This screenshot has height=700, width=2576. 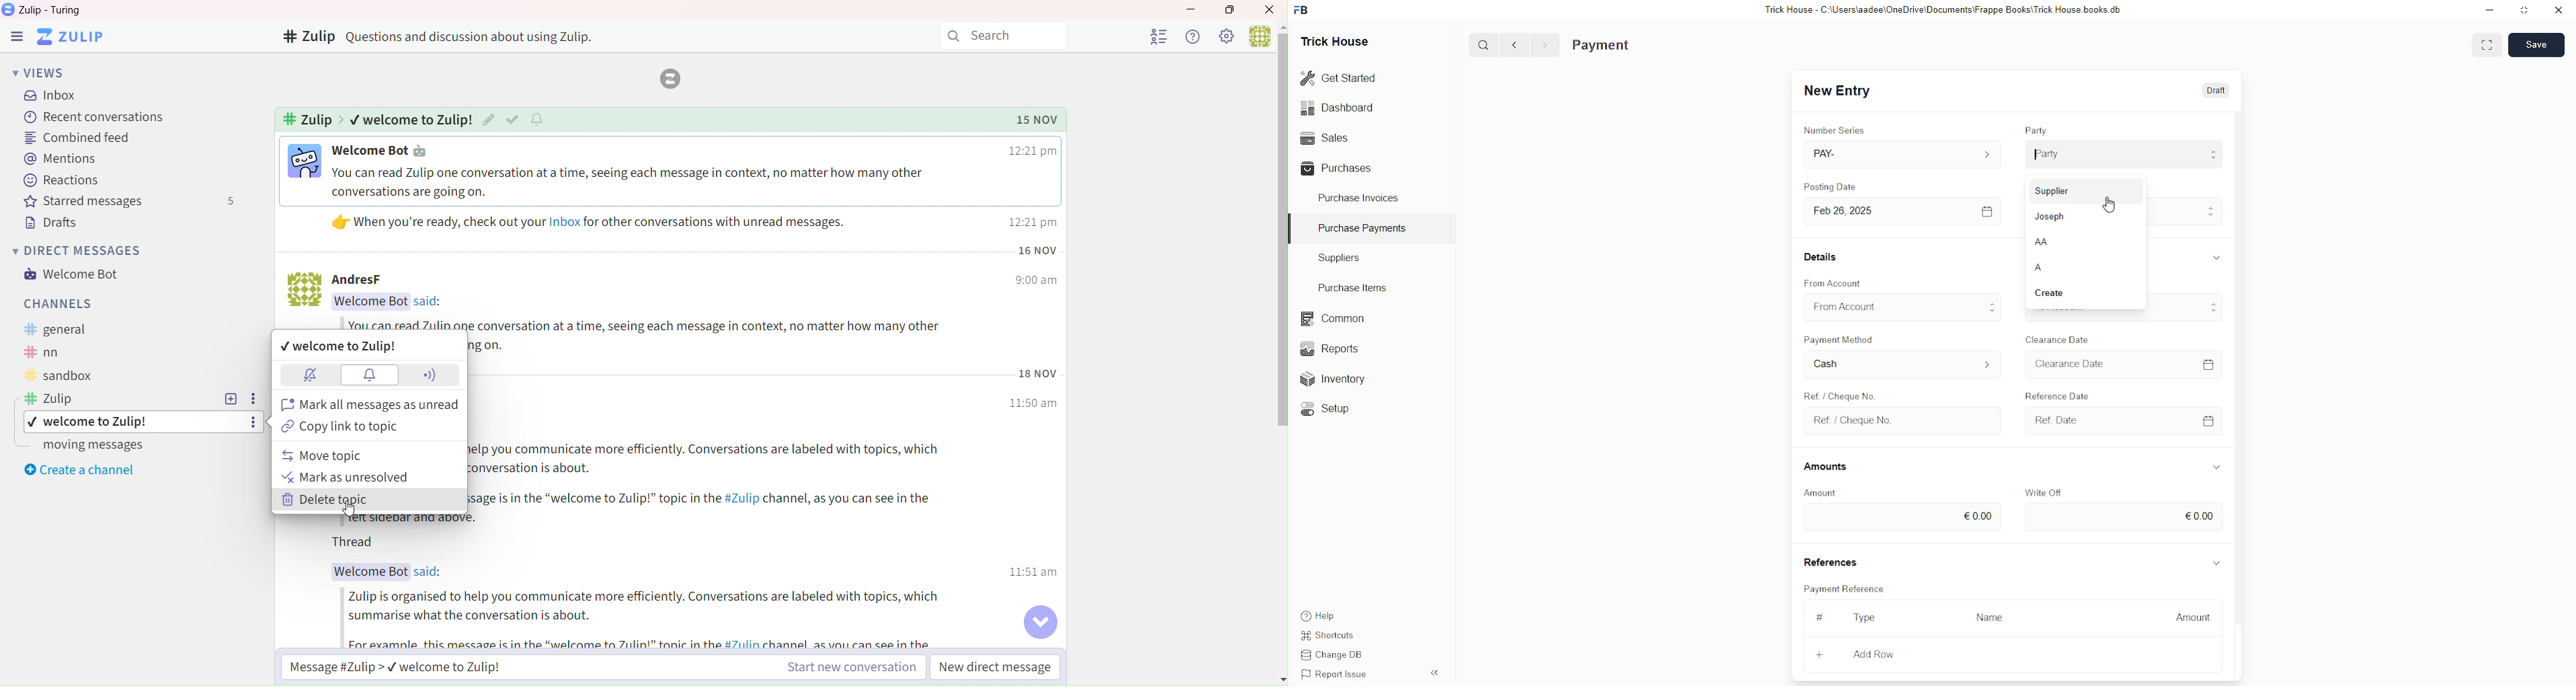 What do you see at coordinates (487, 119) in the screenshot?
I see `Edit` at bounding box center [487, 119].